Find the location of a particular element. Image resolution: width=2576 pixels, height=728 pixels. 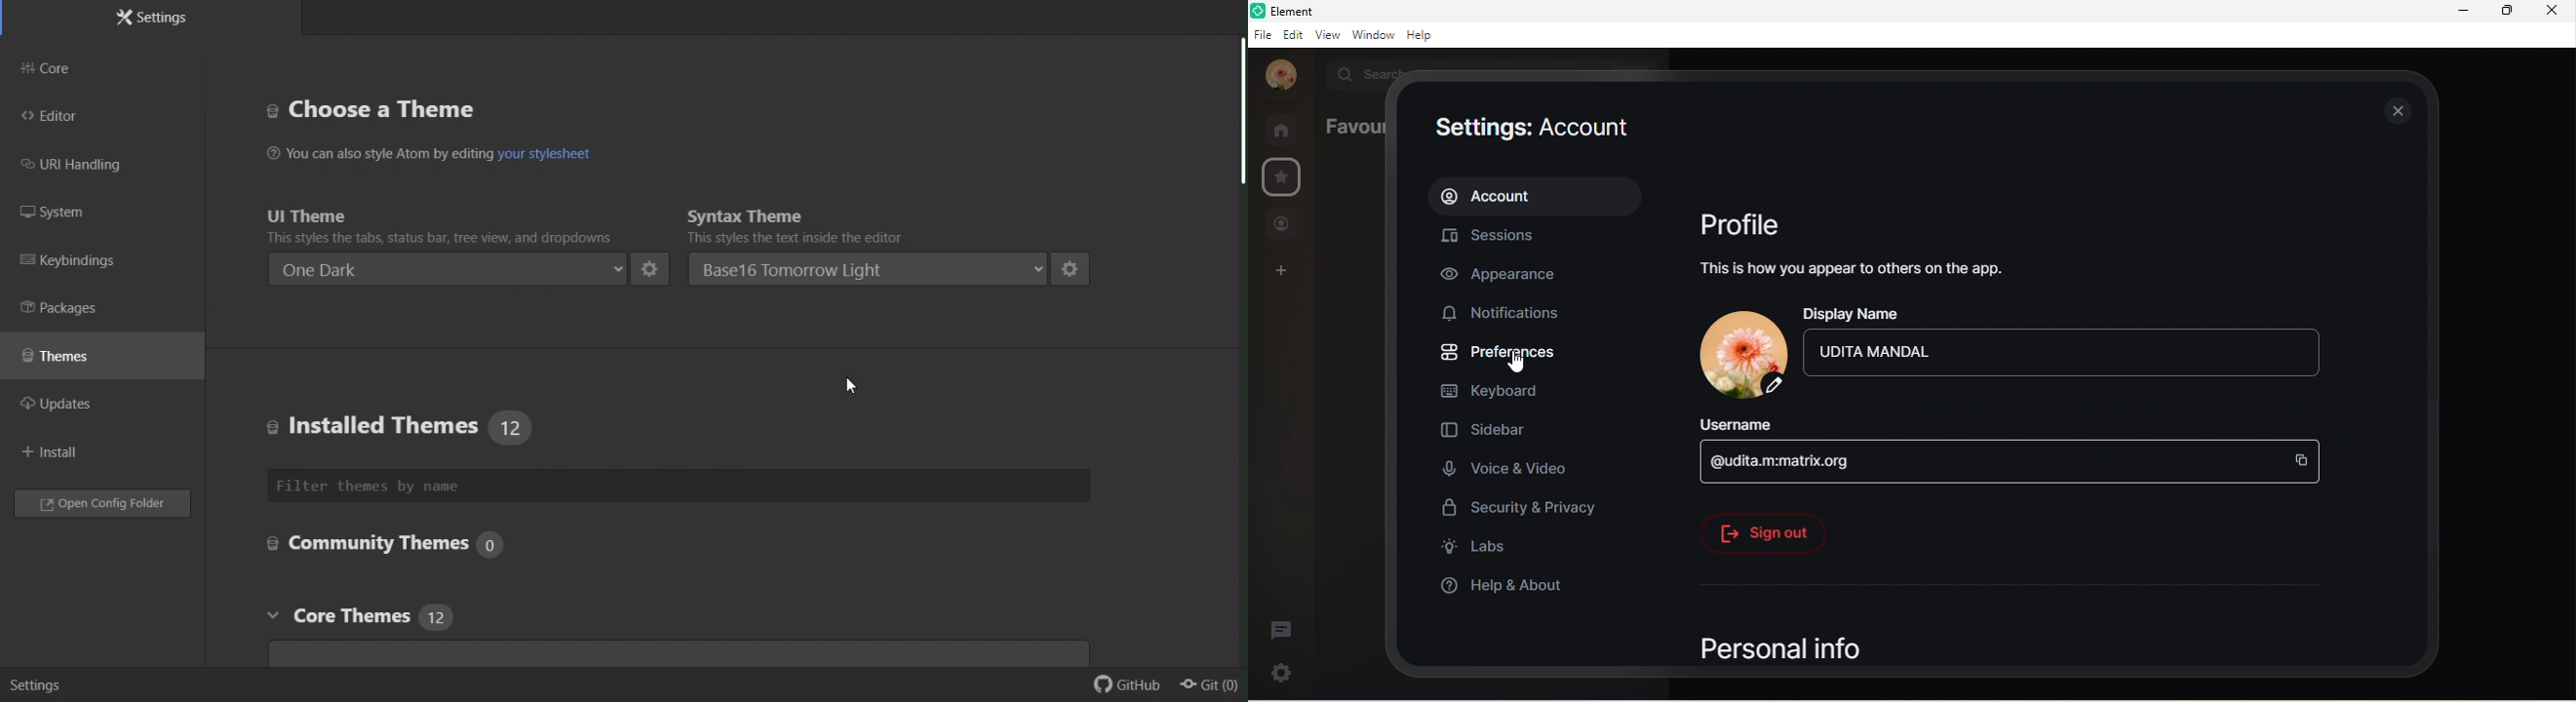

Key binding is located at coordinates (73, 262).